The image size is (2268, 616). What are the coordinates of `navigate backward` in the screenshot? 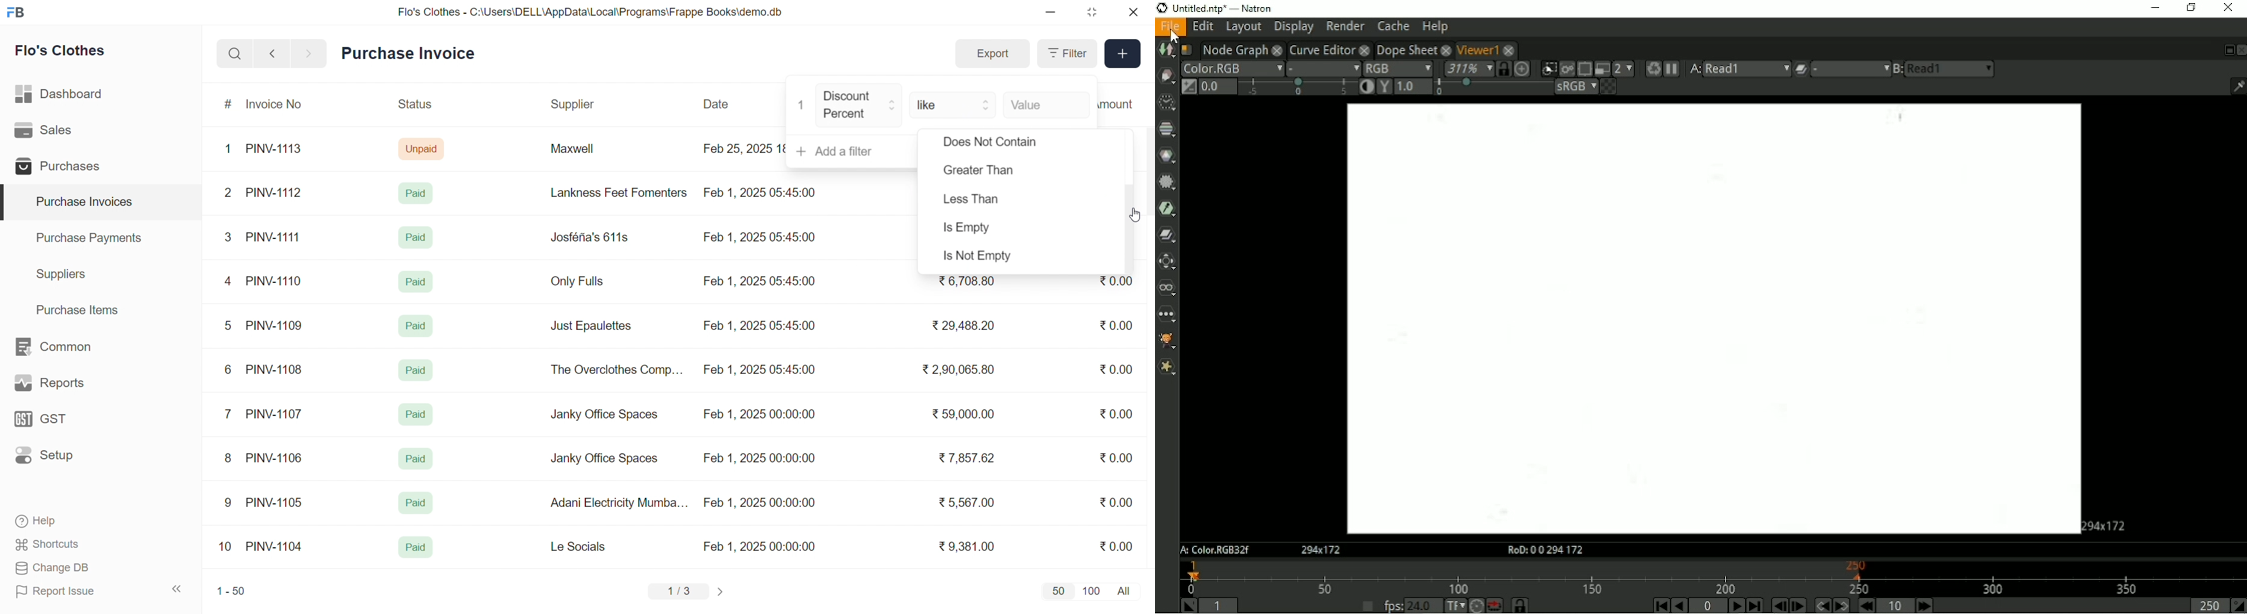 It's located at (272, 53).